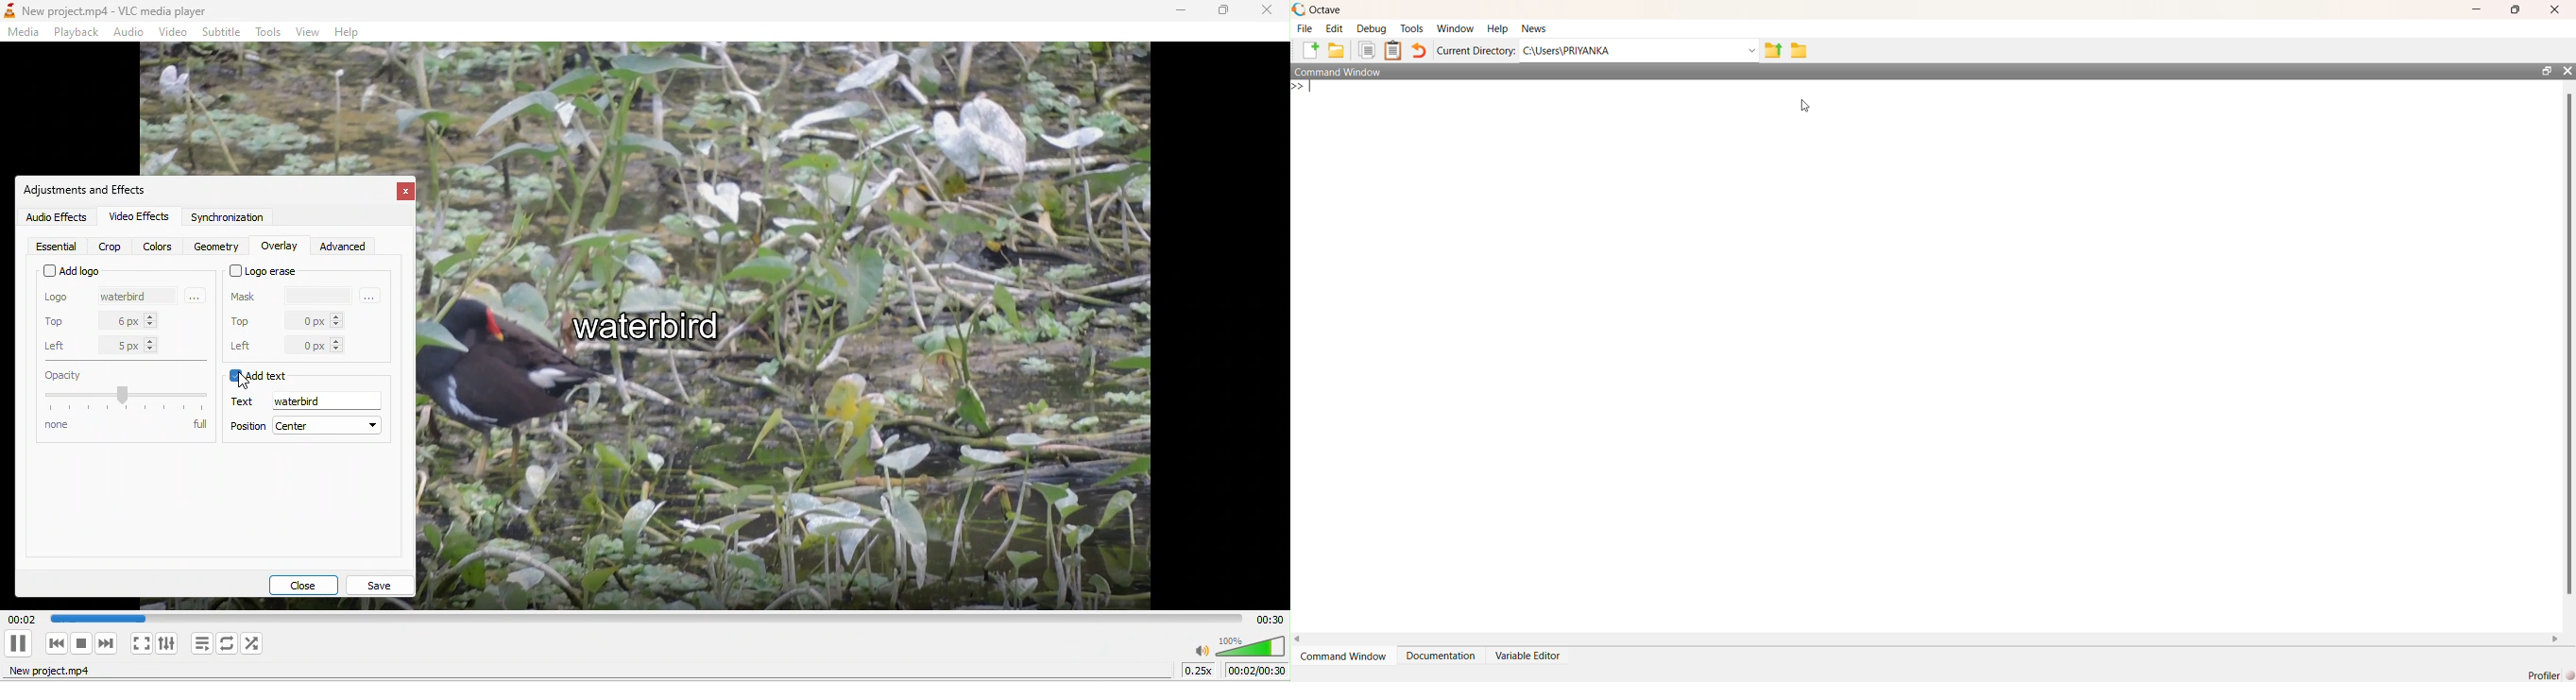 The height and width of the screenshot is (700, 2576). I want to click on tools, so click(271, 32).